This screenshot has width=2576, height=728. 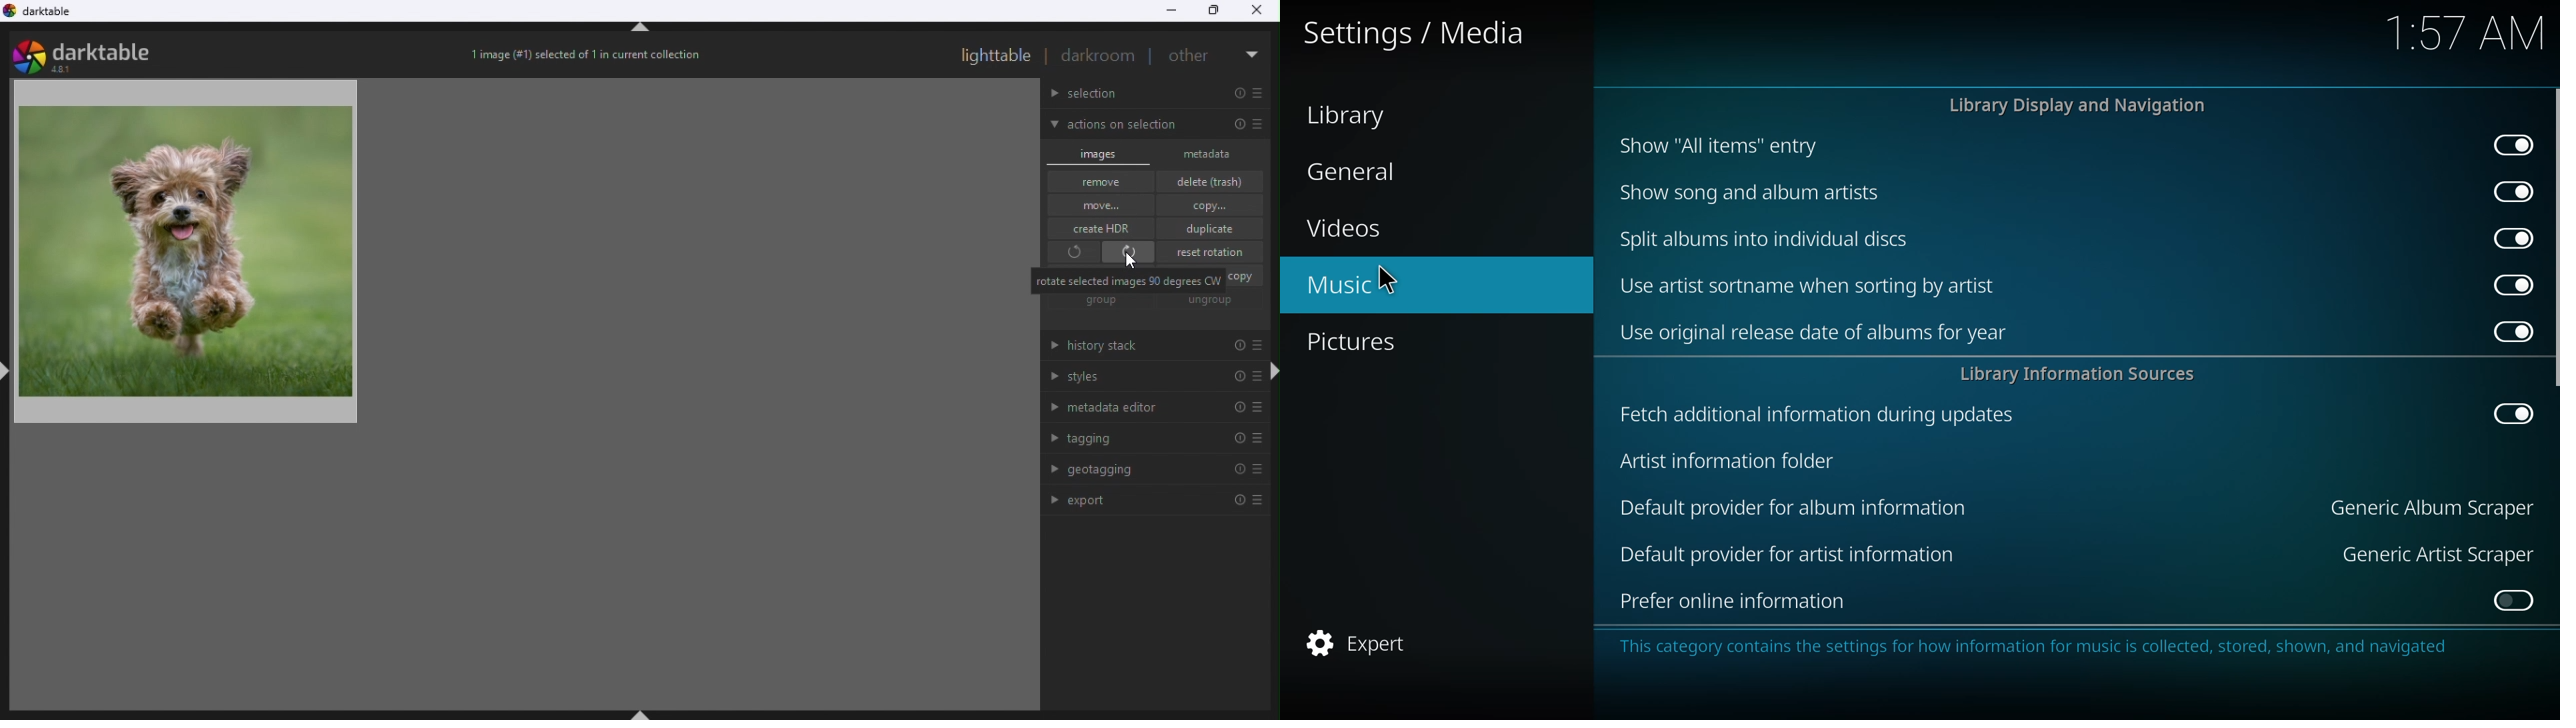 I want to click on generic, so click(x=2429, y=507).